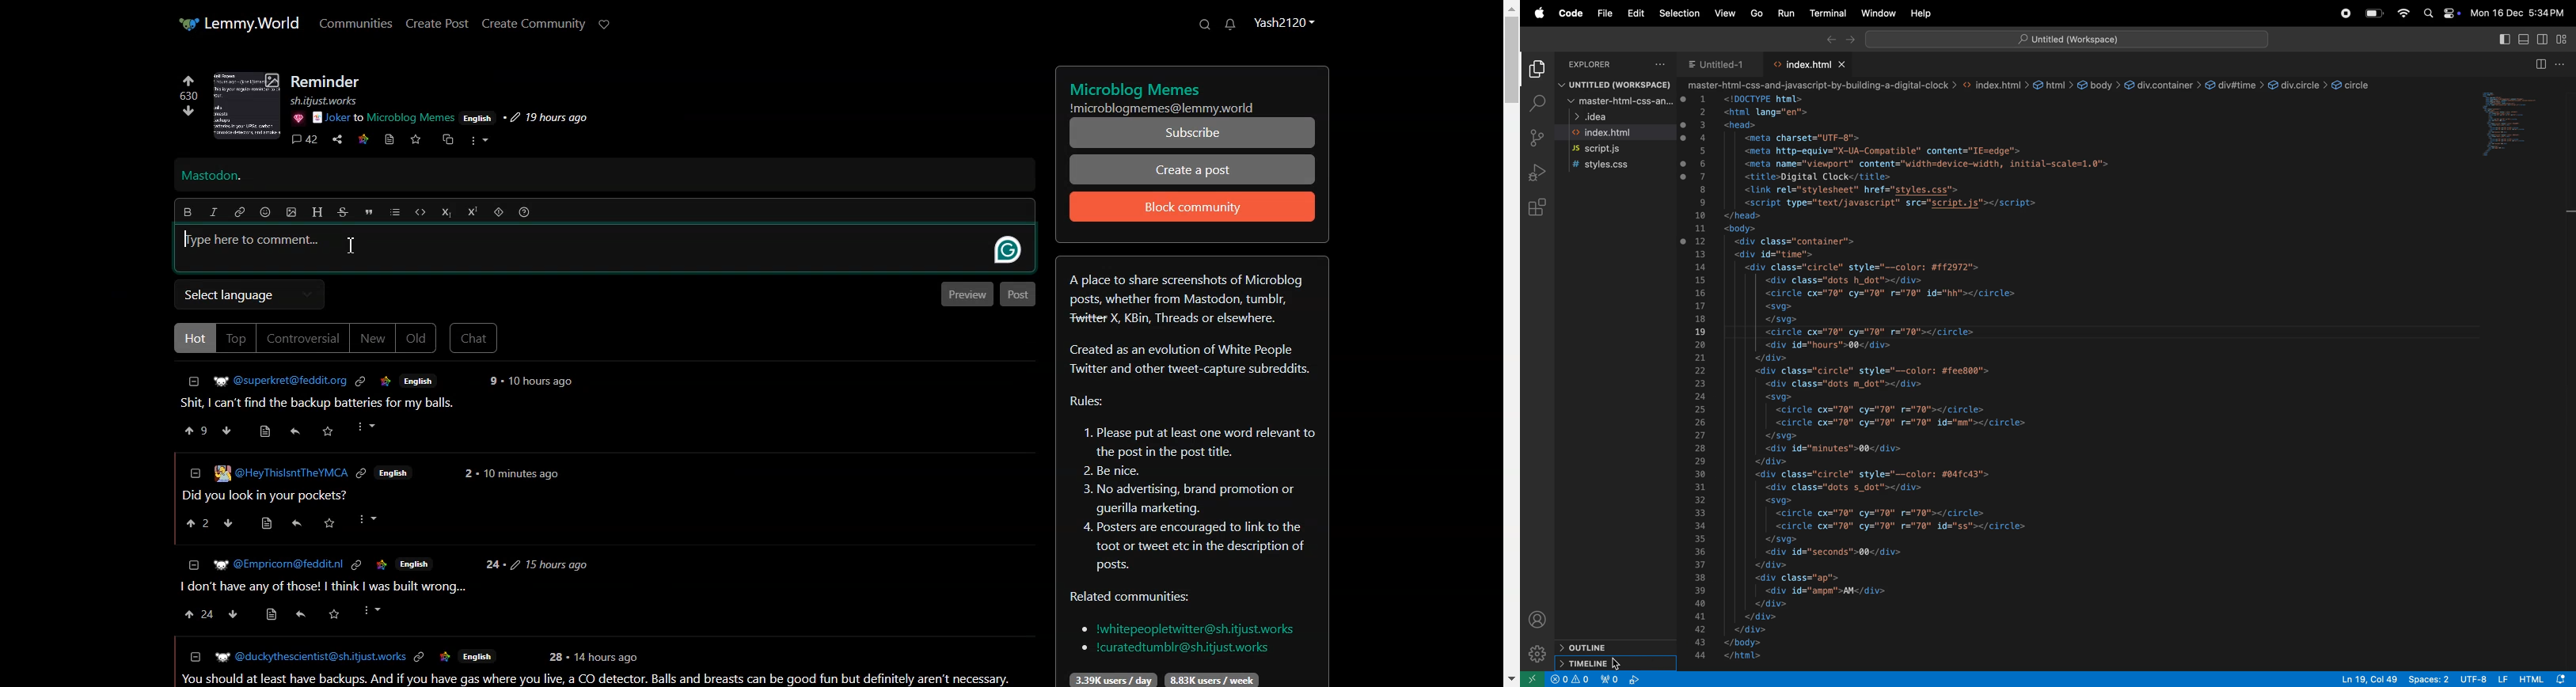  Describe the element at coordinates (1871, 332) in the screenshot. I see `<circle cx="70" cy="70" r="70"></circle>` at that location.